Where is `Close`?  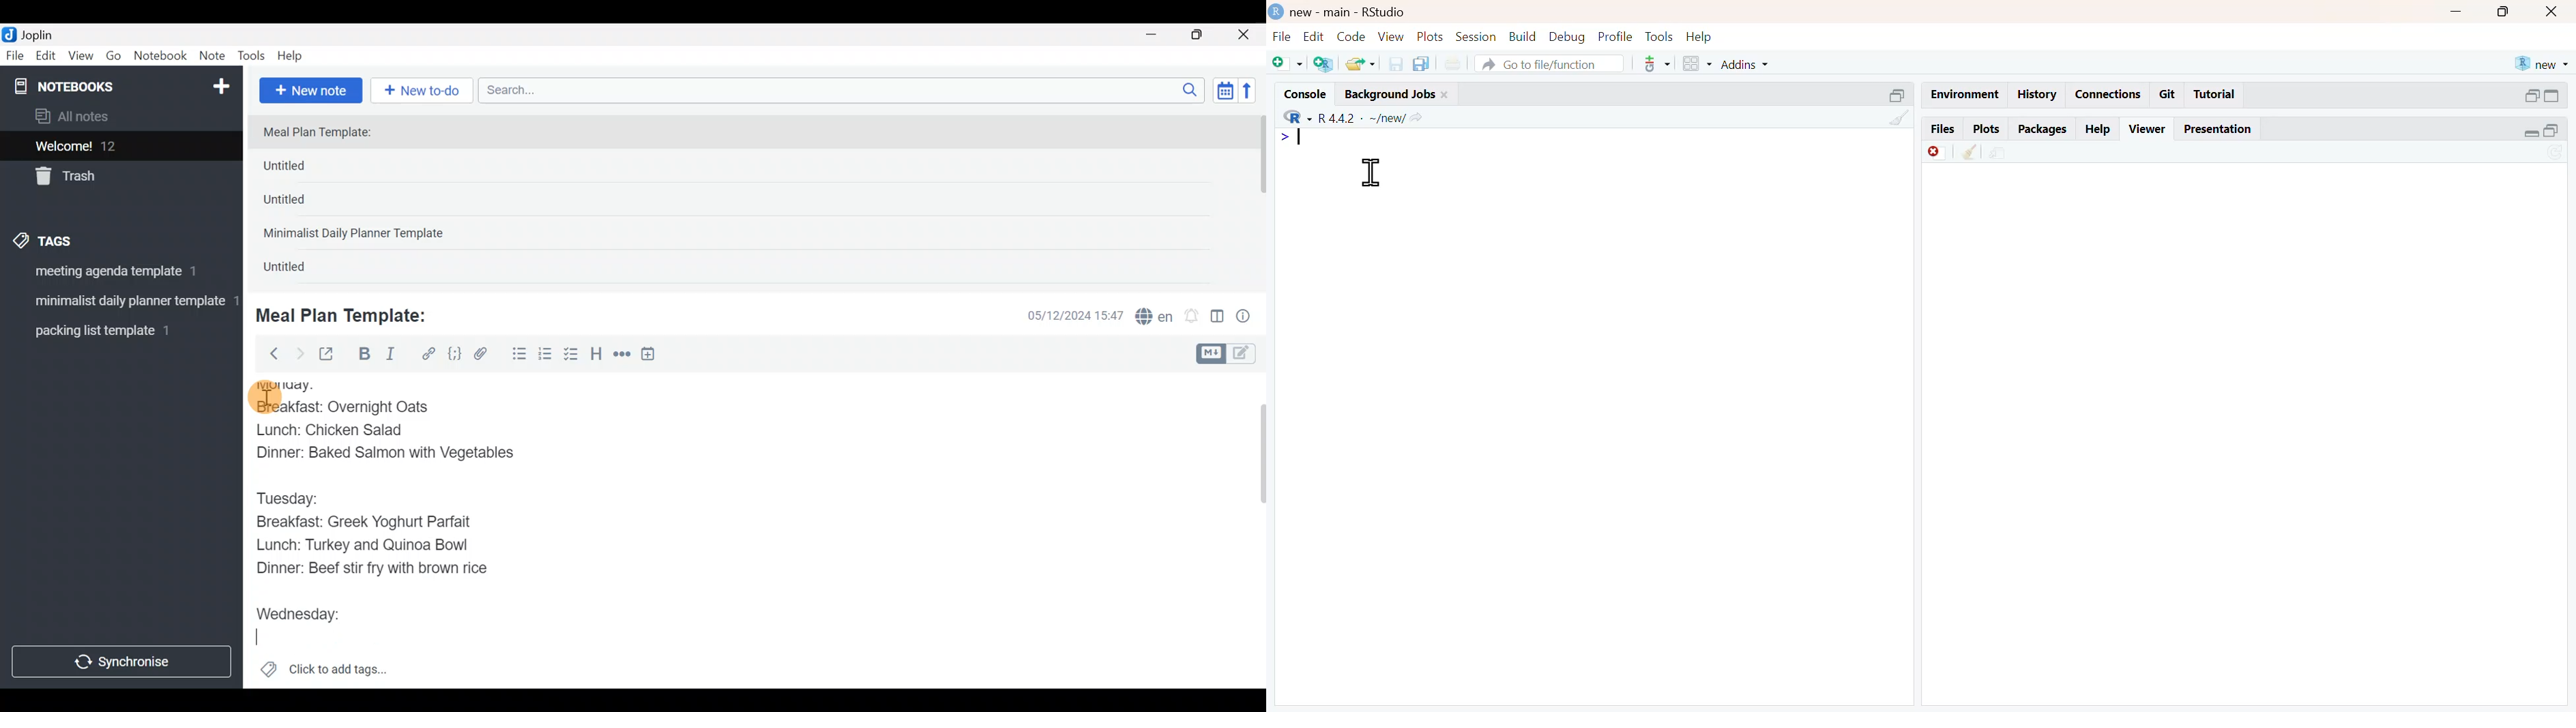 Close is located at coordinates (1246, 36).